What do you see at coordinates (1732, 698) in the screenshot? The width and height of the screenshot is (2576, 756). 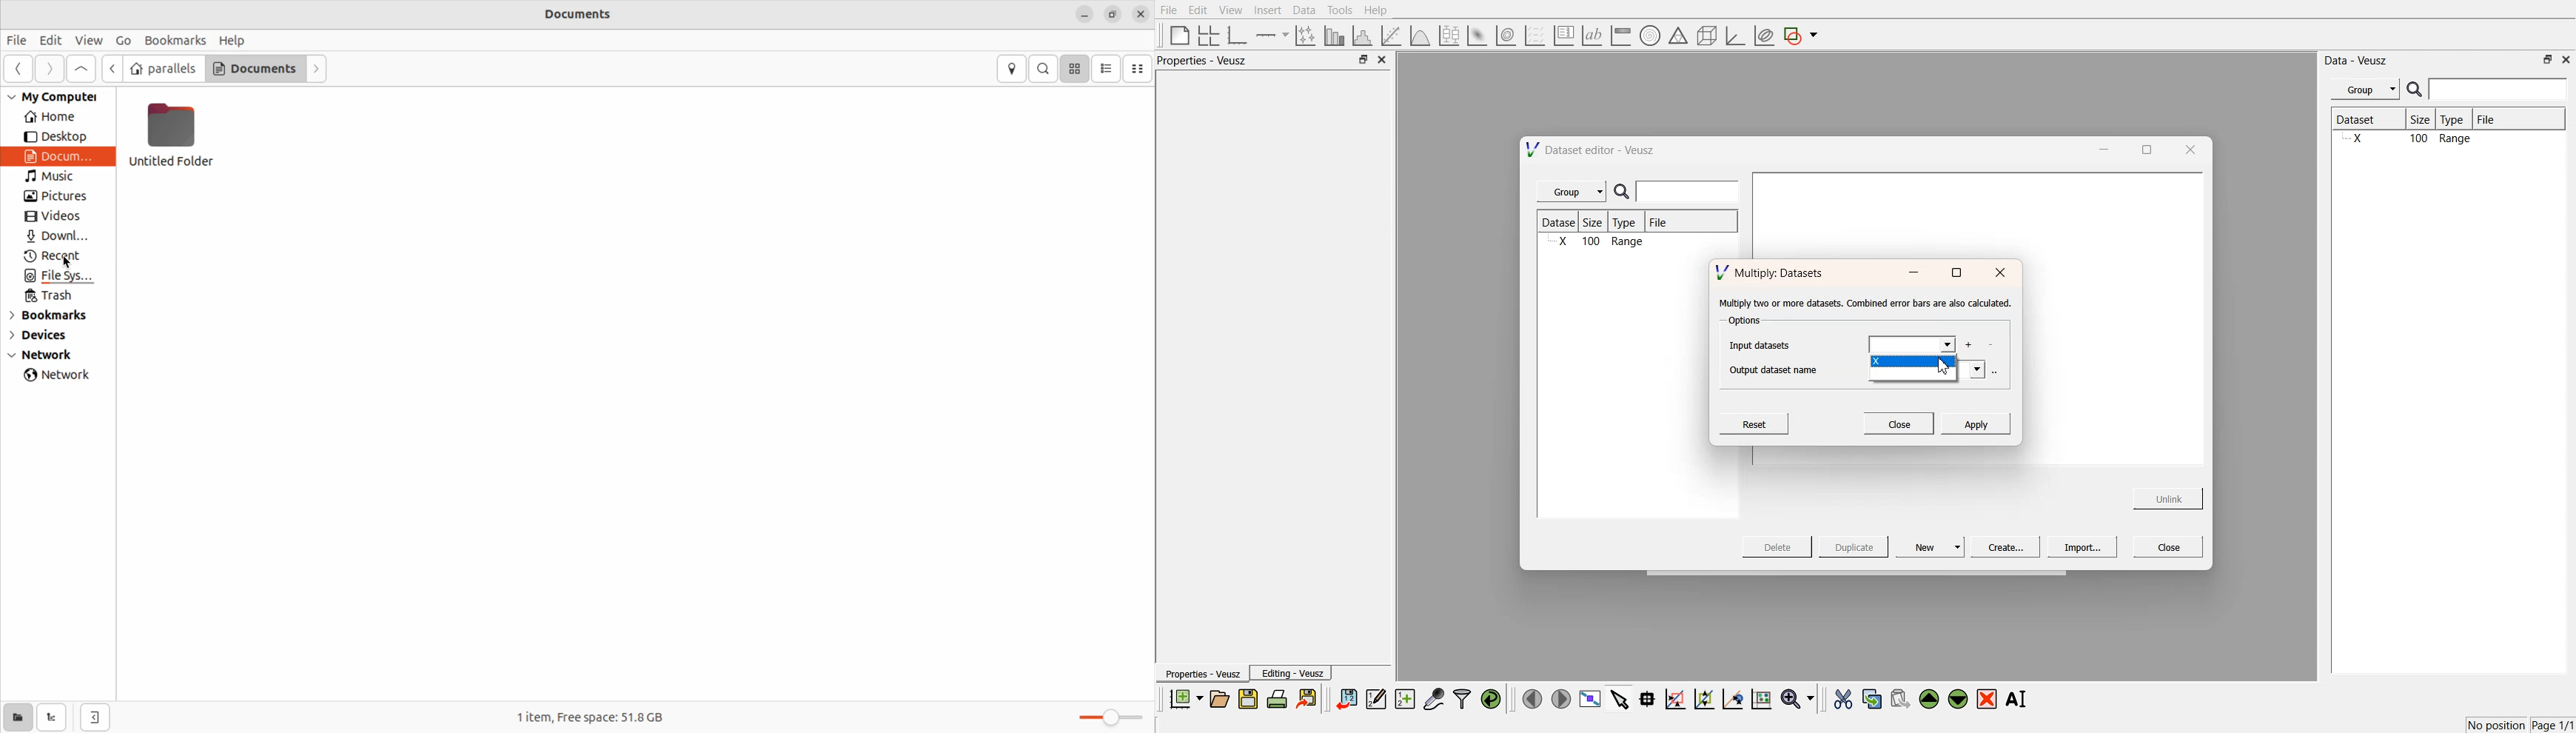 I see `recenter the graph axes` at bounding box center [1732, 698].